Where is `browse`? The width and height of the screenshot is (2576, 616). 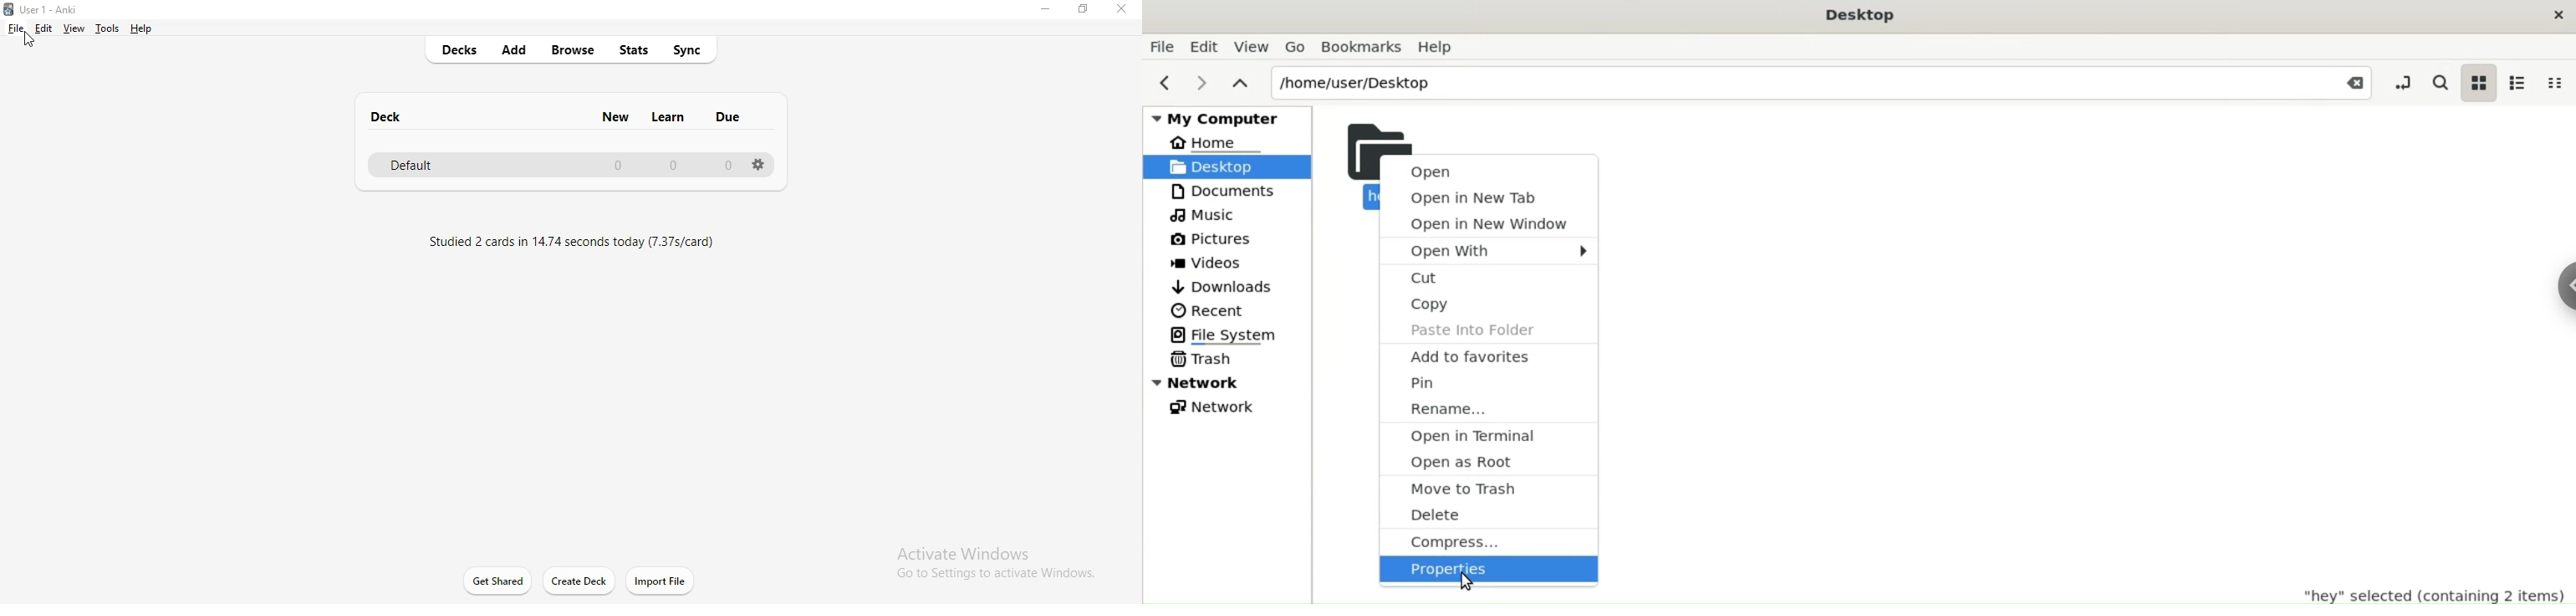 browse is located at coordinates (575, 50).